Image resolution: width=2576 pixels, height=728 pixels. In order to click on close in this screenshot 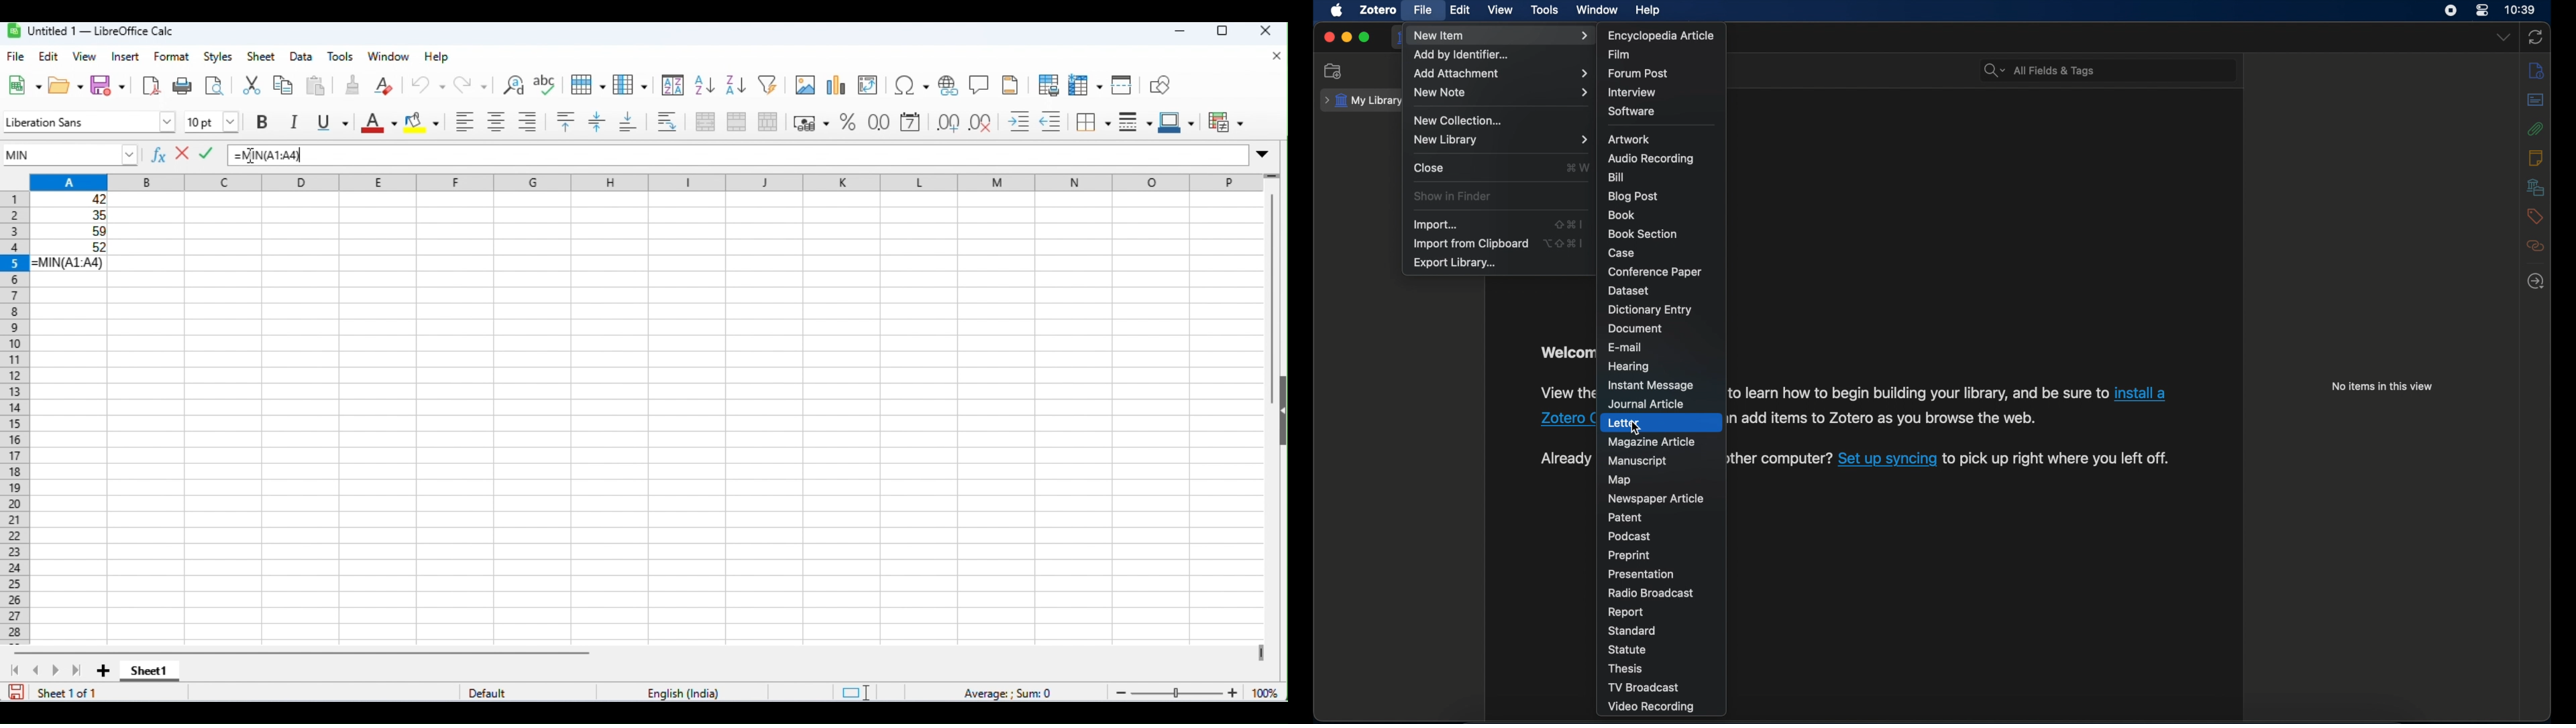, I will do `click(1328, 37)`.